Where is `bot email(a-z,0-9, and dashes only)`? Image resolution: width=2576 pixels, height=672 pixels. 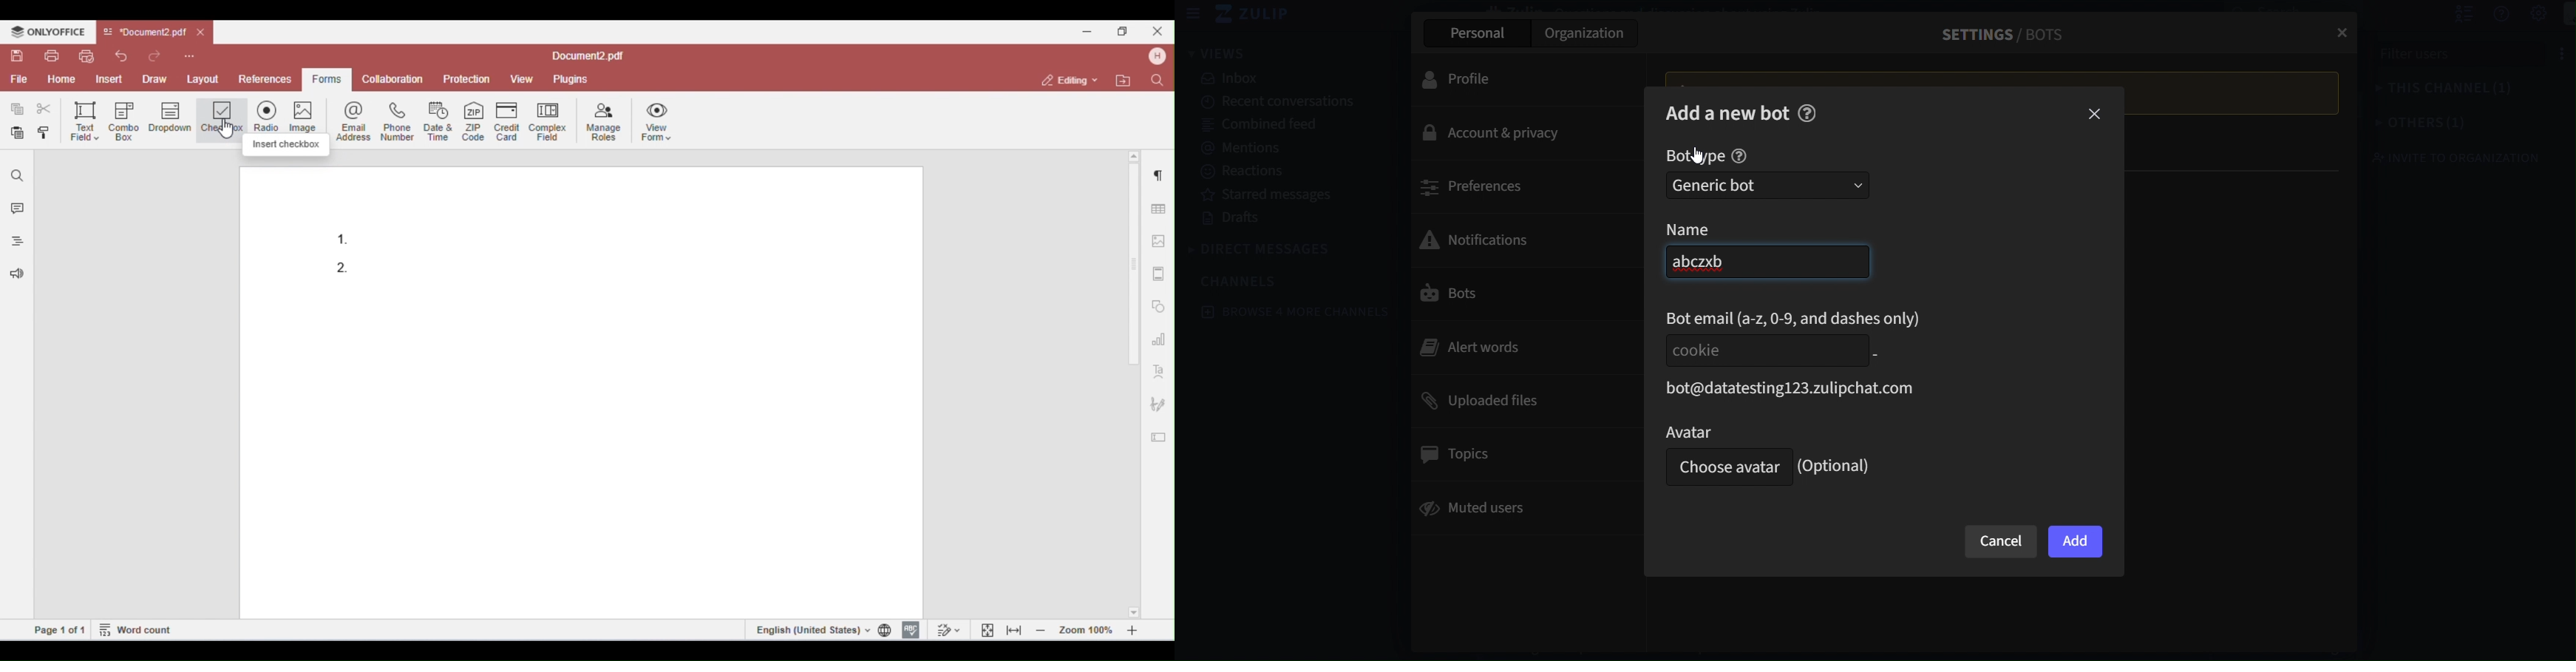
bot email(a-z,0-9, and dashes only) is located at coordinates (1795, 318).